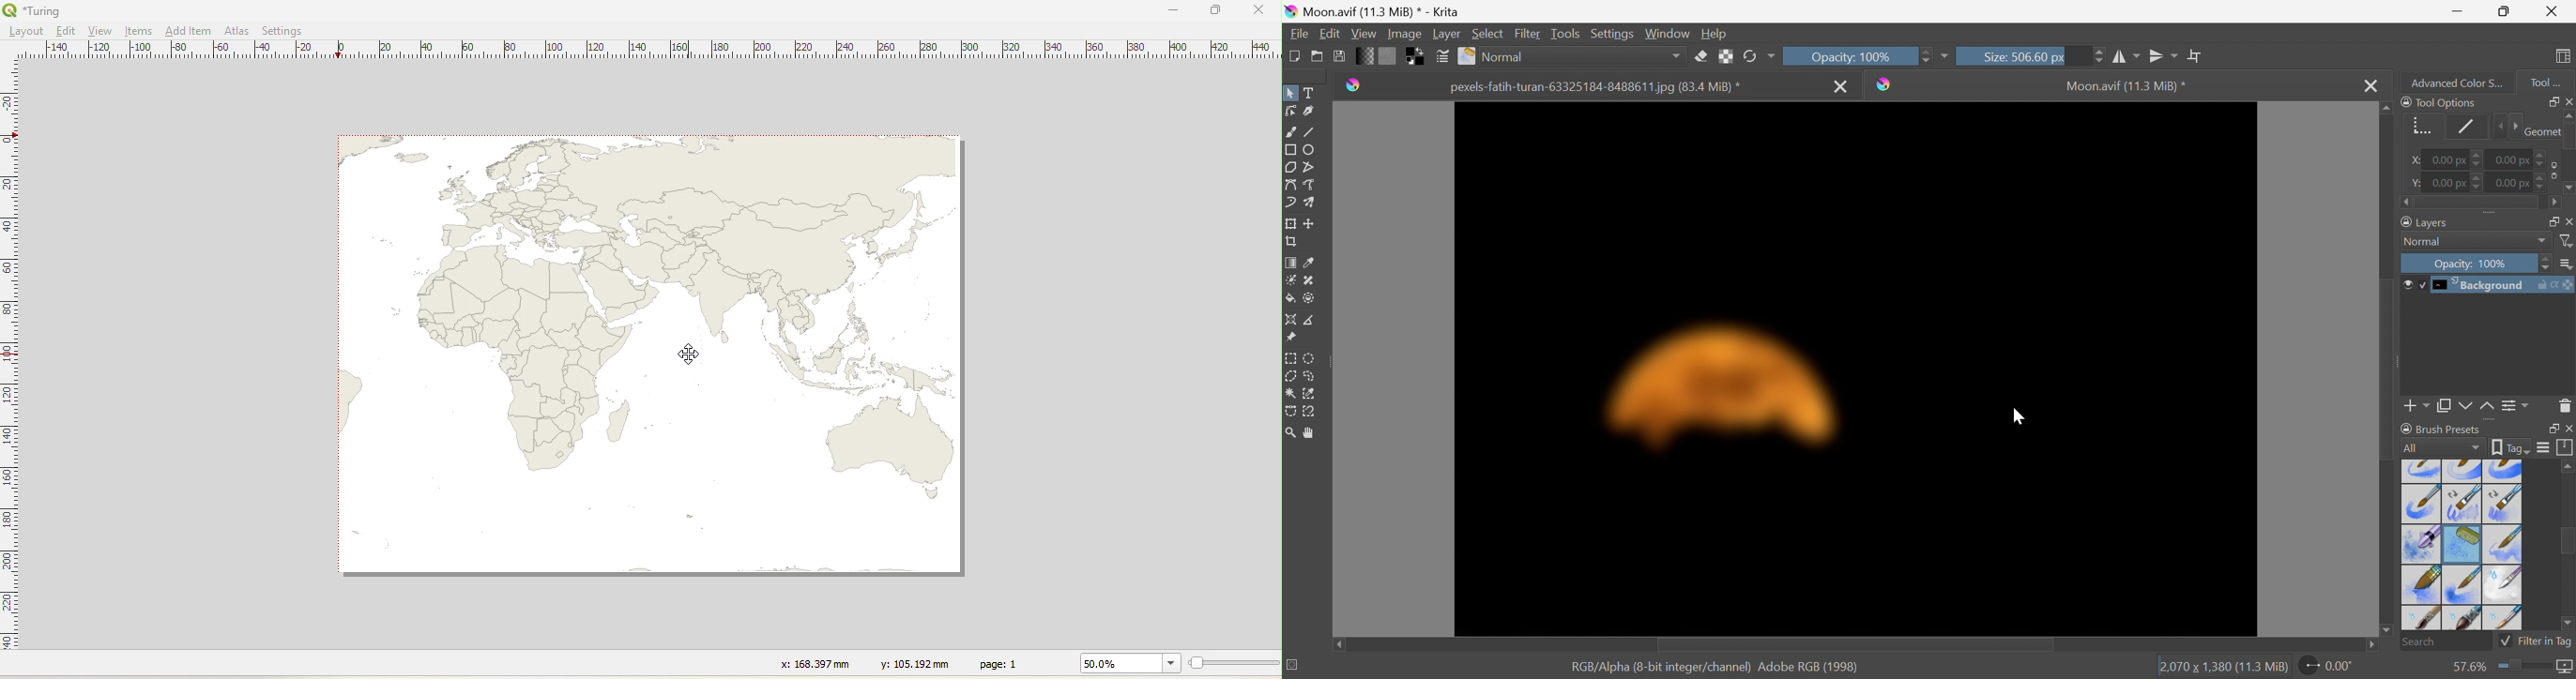  What do you see at coordinates (2568, 101) in the screenshot?
I see `Close` at bounding box center [2568, 101].